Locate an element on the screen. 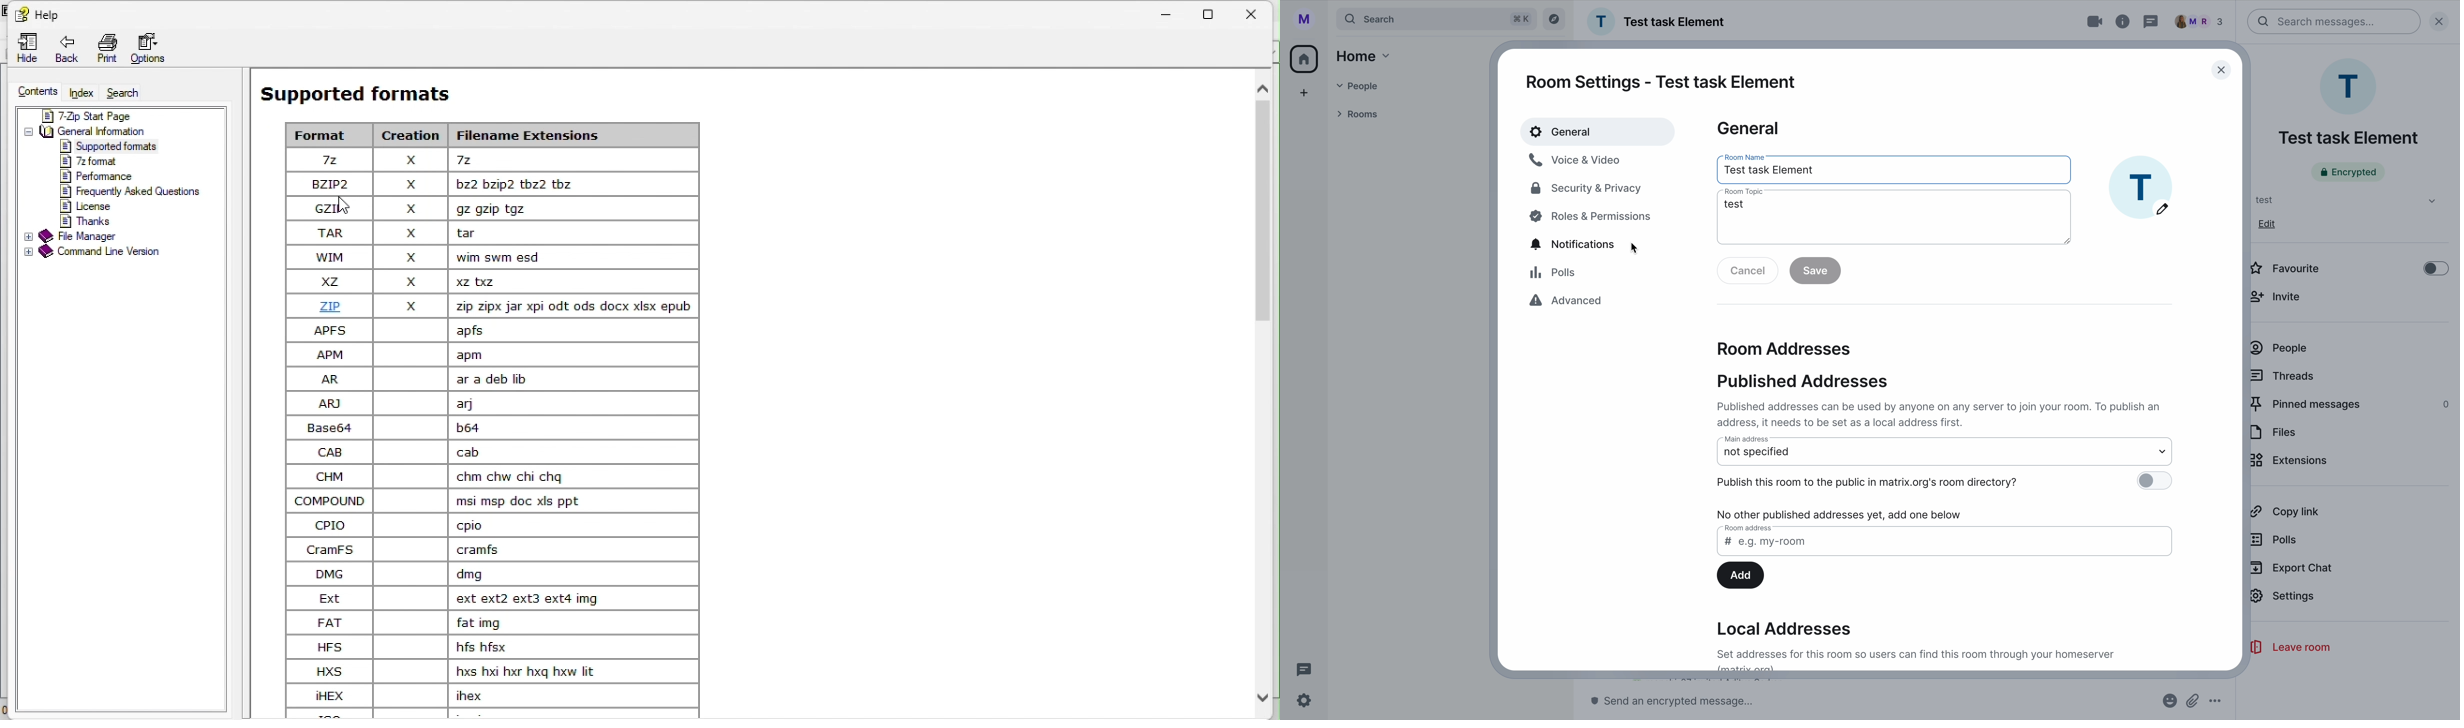  profile is located at coordinates (1302, 18).